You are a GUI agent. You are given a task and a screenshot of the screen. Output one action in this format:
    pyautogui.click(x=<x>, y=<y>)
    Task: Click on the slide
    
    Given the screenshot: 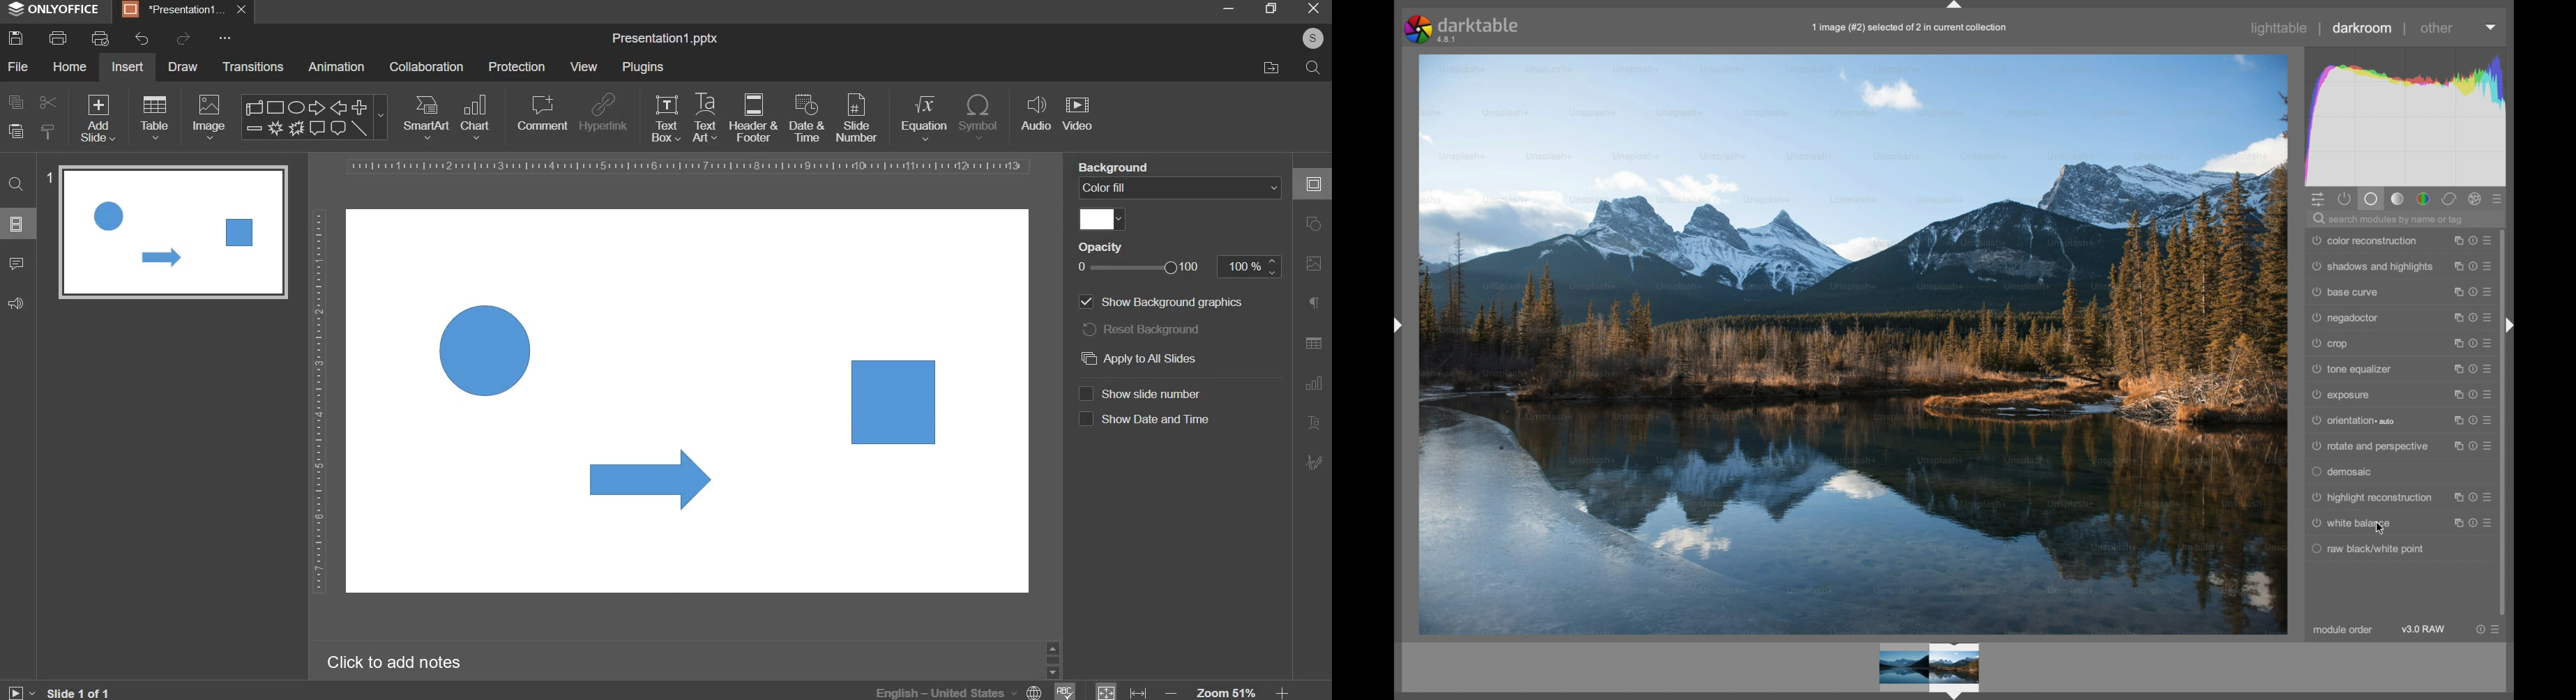 What is the action you would take?
    pyautogui.click(x=17, y=223)
    